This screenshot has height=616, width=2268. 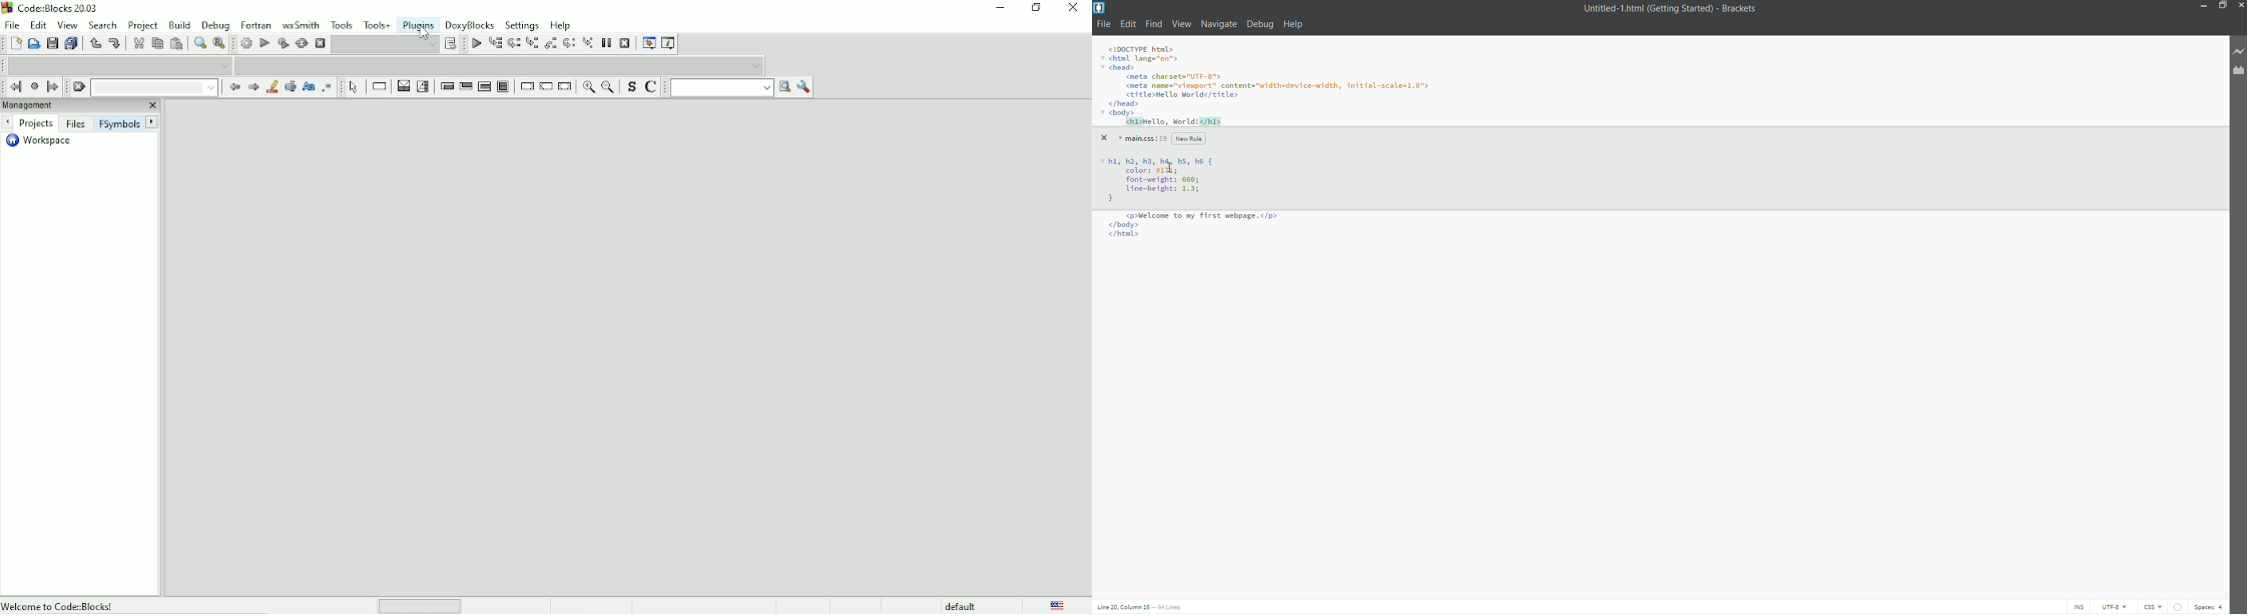 What do you see at coordinates (1274, 86) in the screenshot?
I see `code` at bounding box center [1274, 86].